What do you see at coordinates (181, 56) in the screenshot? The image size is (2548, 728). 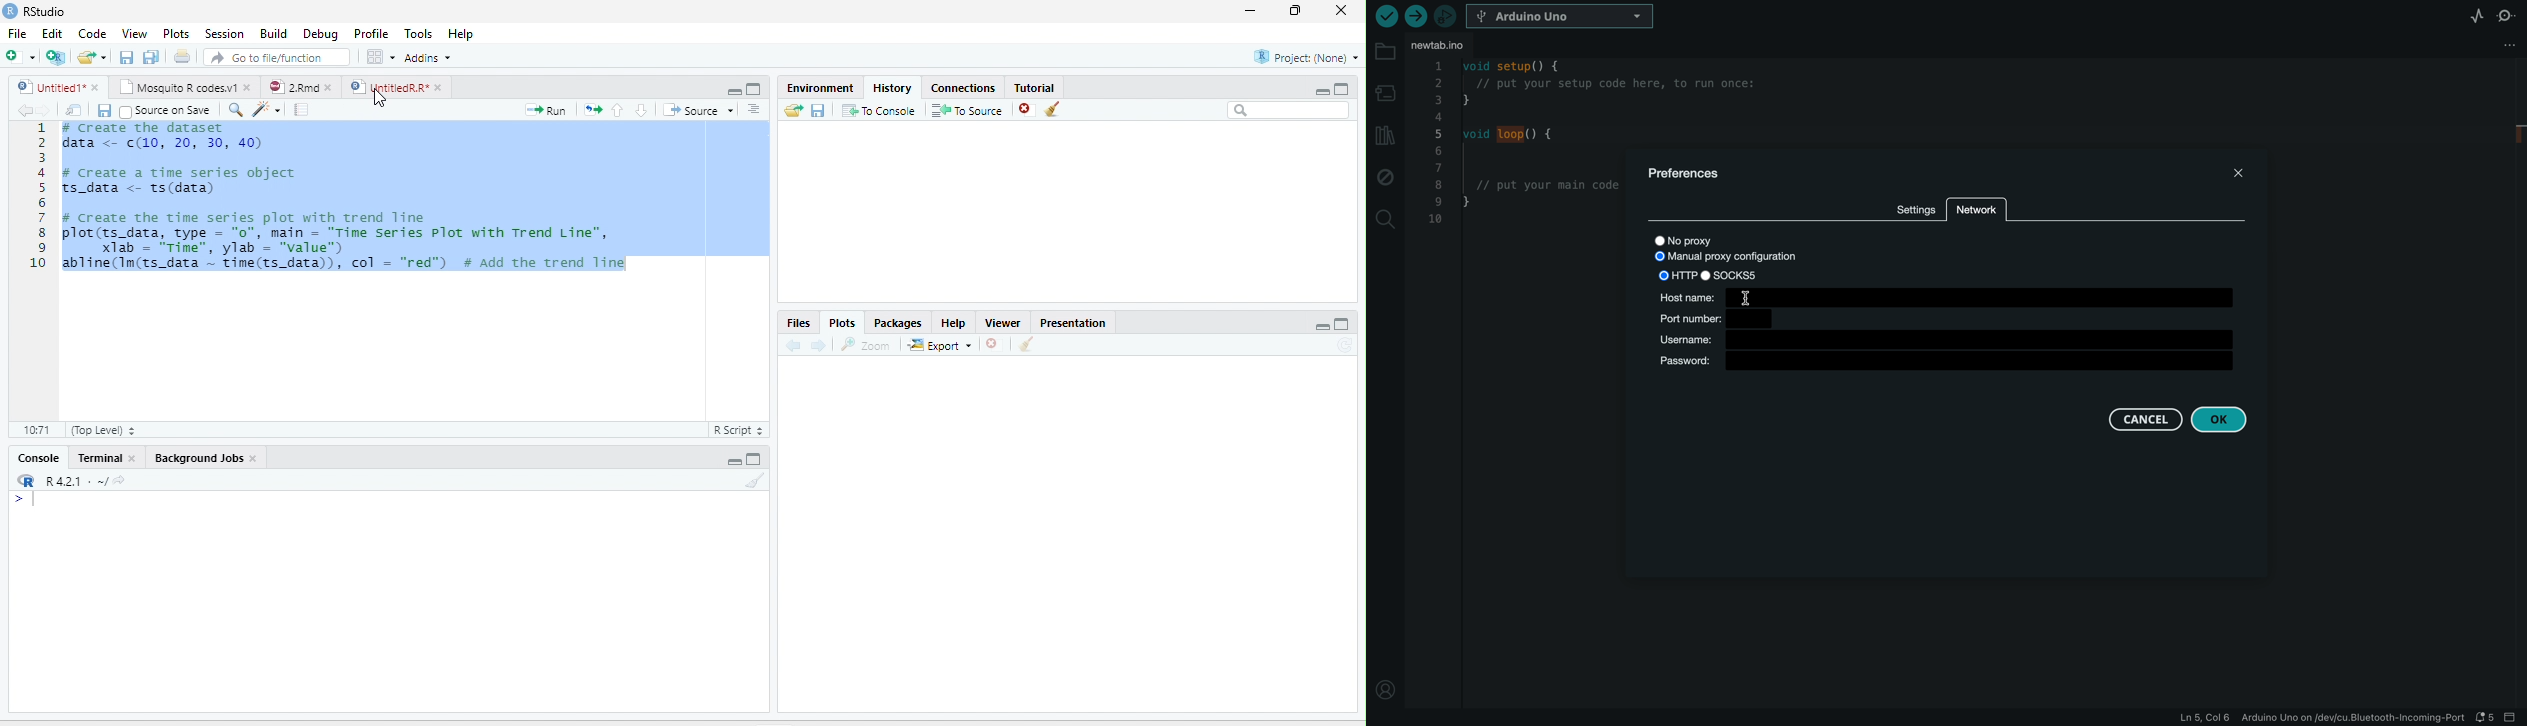 I see `Print the current file` at bounding box center [181, 56].